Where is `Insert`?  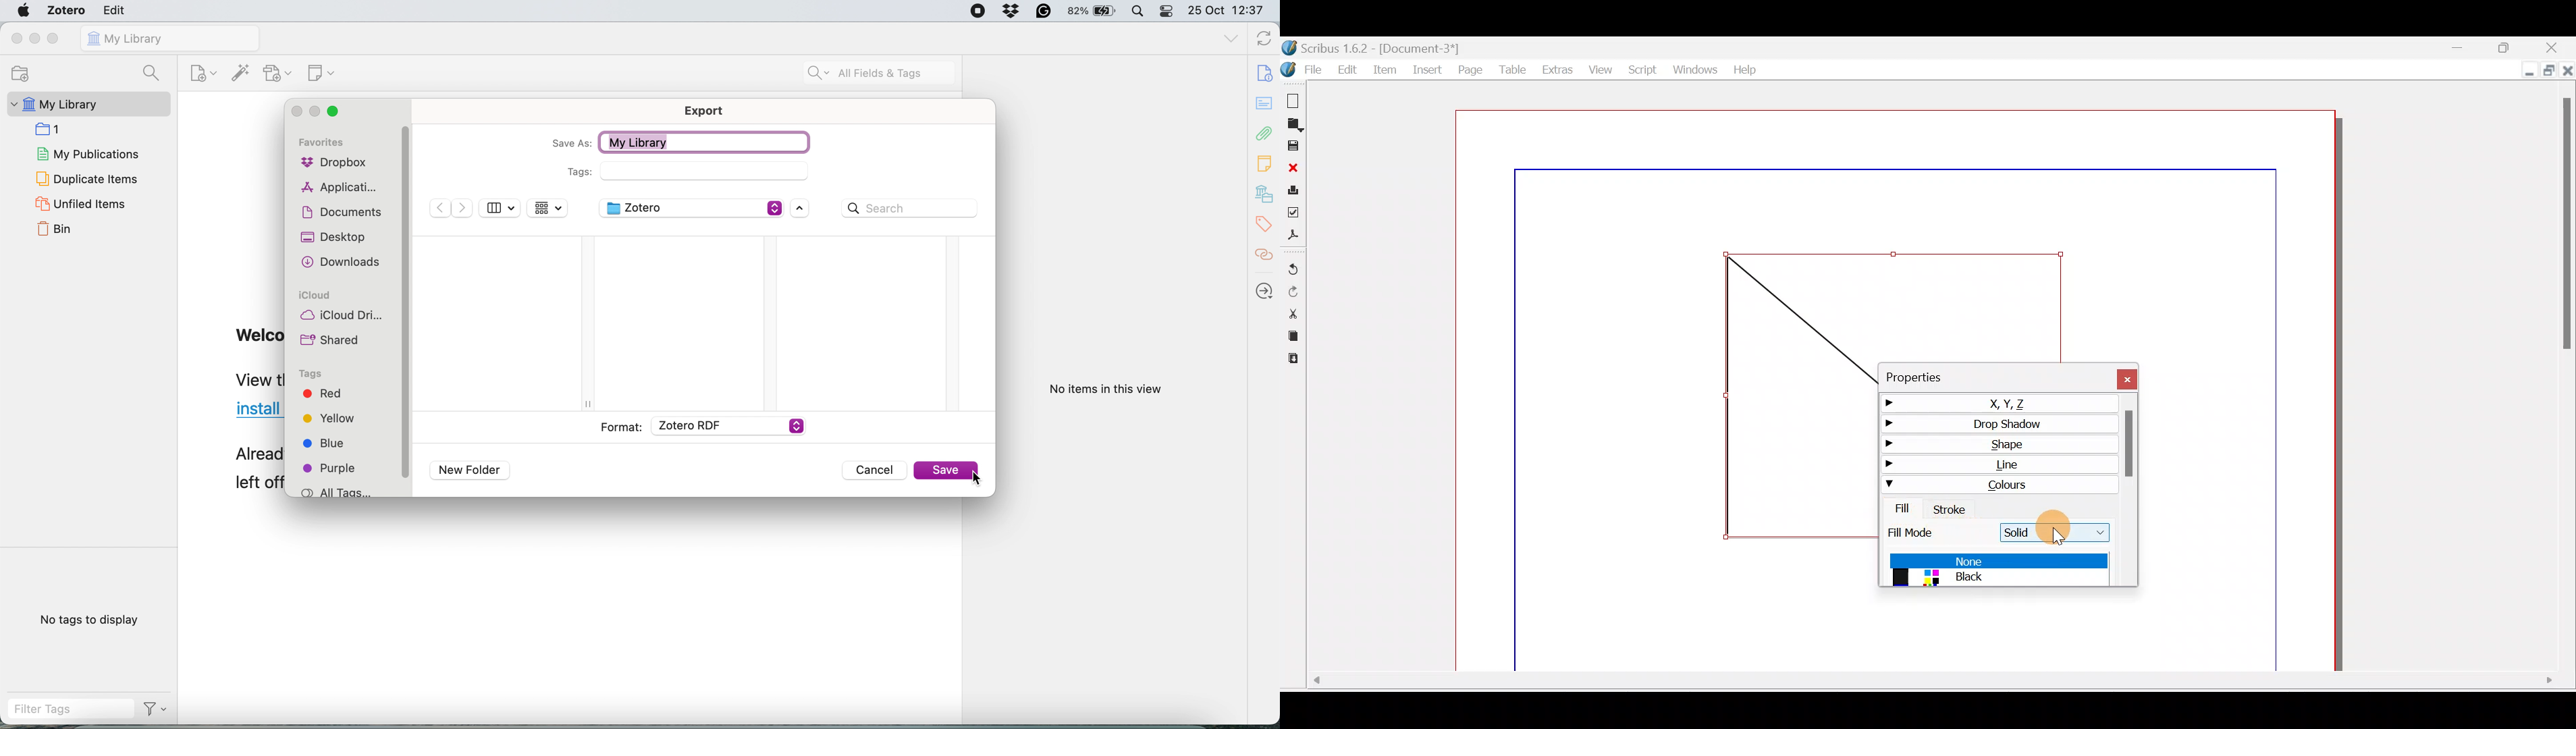
Insert is located at coordinates (1426, 72).